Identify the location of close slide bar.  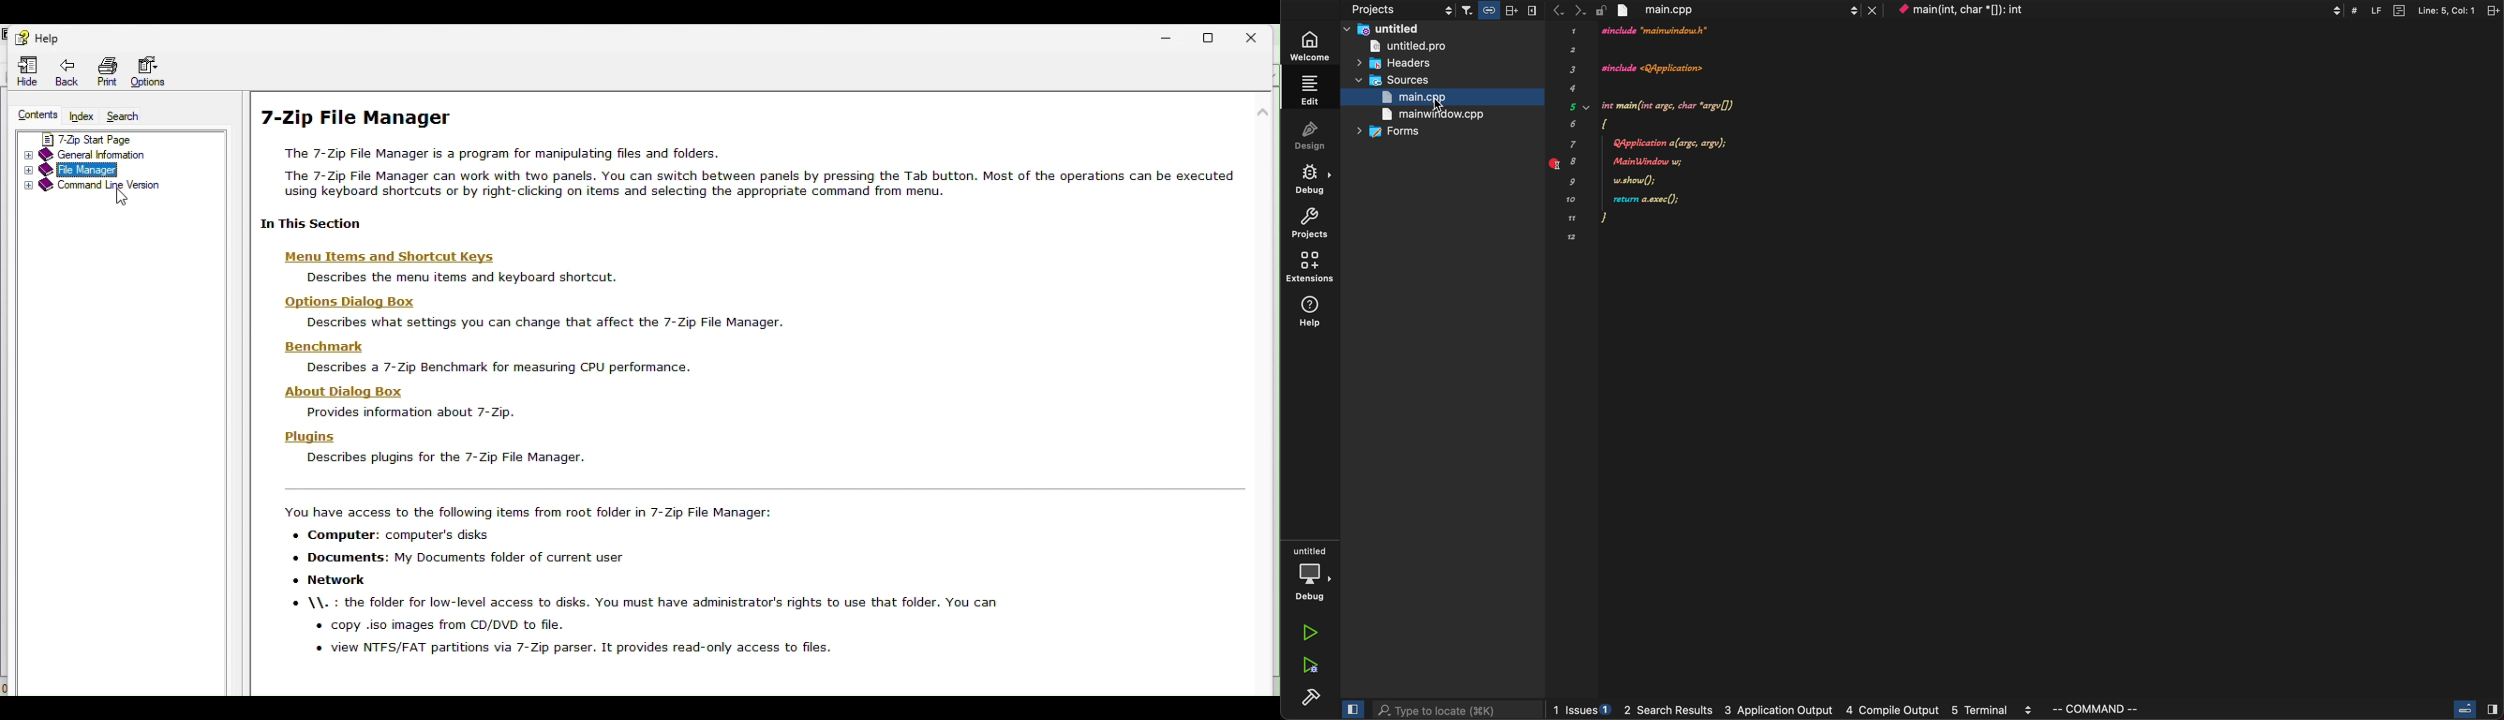
(2473, 709).